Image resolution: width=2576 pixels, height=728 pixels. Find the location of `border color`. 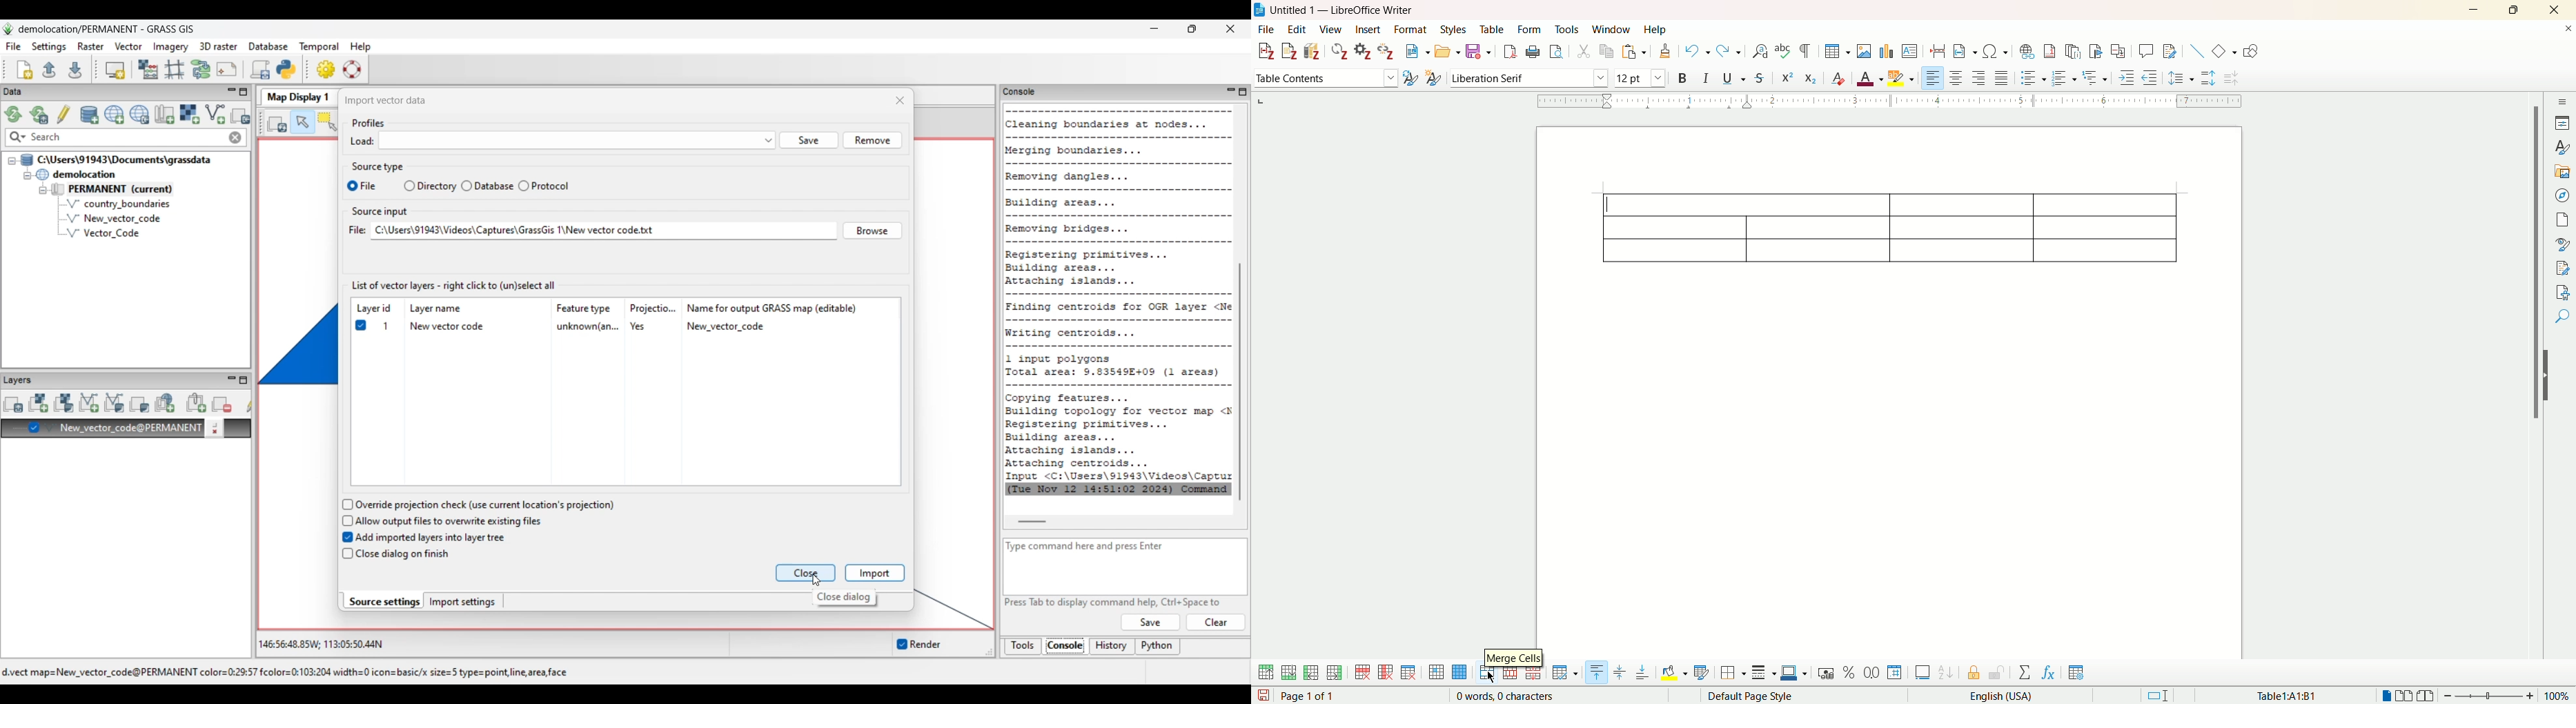

border color is located at coordinates (1796, 673).